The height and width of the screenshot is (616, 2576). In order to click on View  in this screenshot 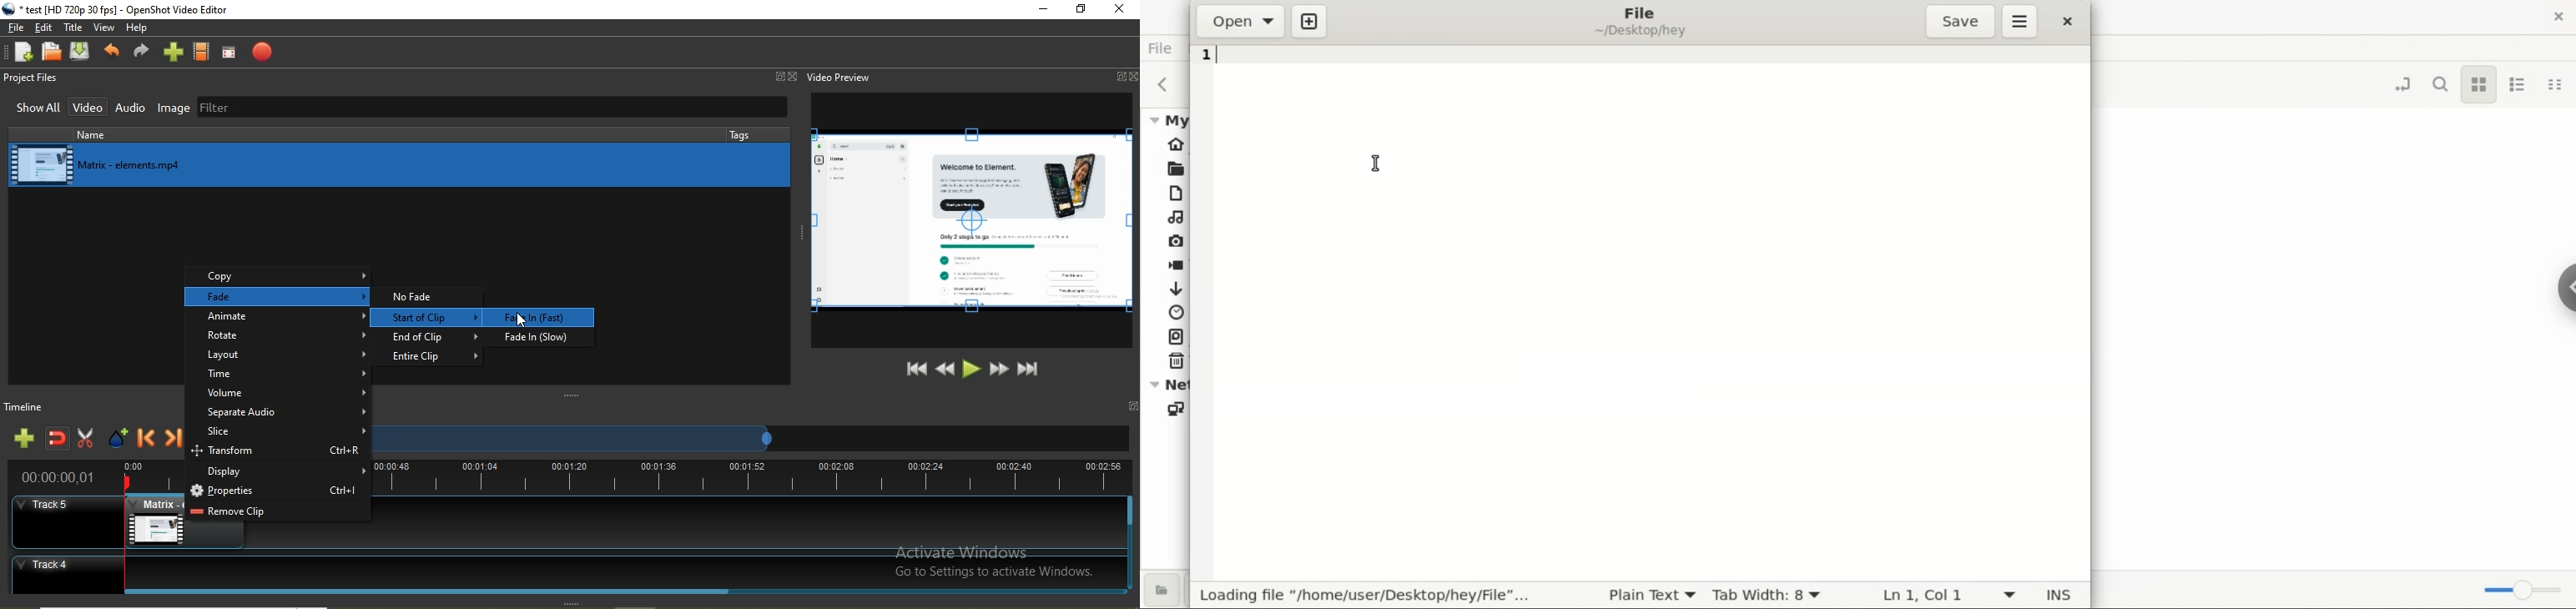, I will do `click(106, 28)`.